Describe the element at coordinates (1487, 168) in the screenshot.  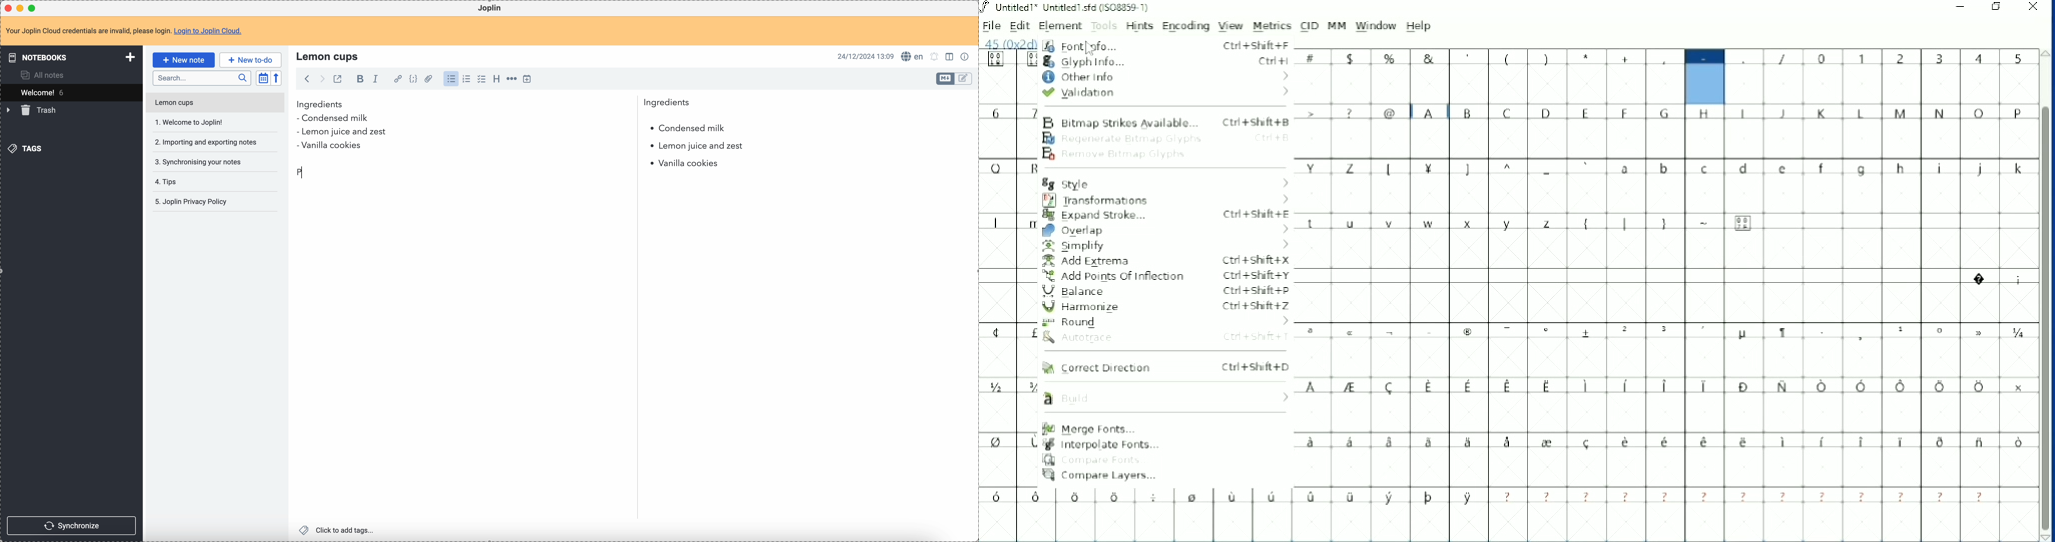
I see `Symbols` at that location.